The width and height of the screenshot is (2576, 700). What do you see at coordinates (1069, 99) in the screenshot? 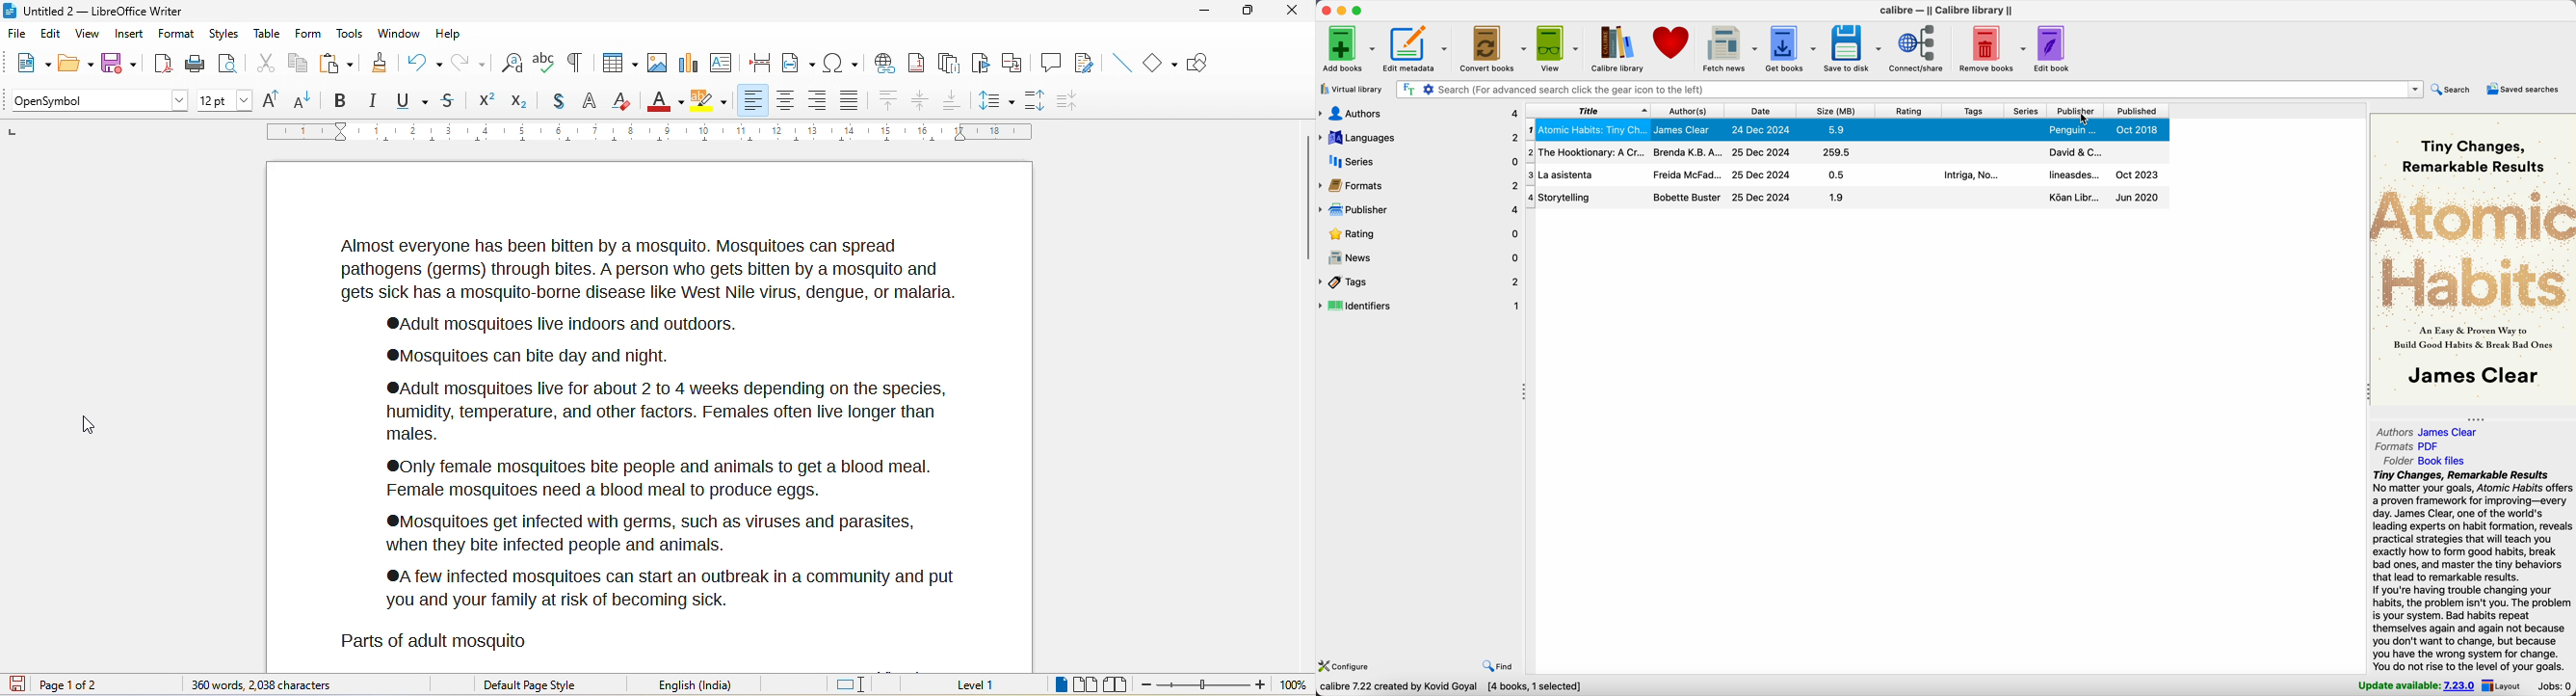
I see `decrease paragraph spacing` at bounding box center [1069, 99].